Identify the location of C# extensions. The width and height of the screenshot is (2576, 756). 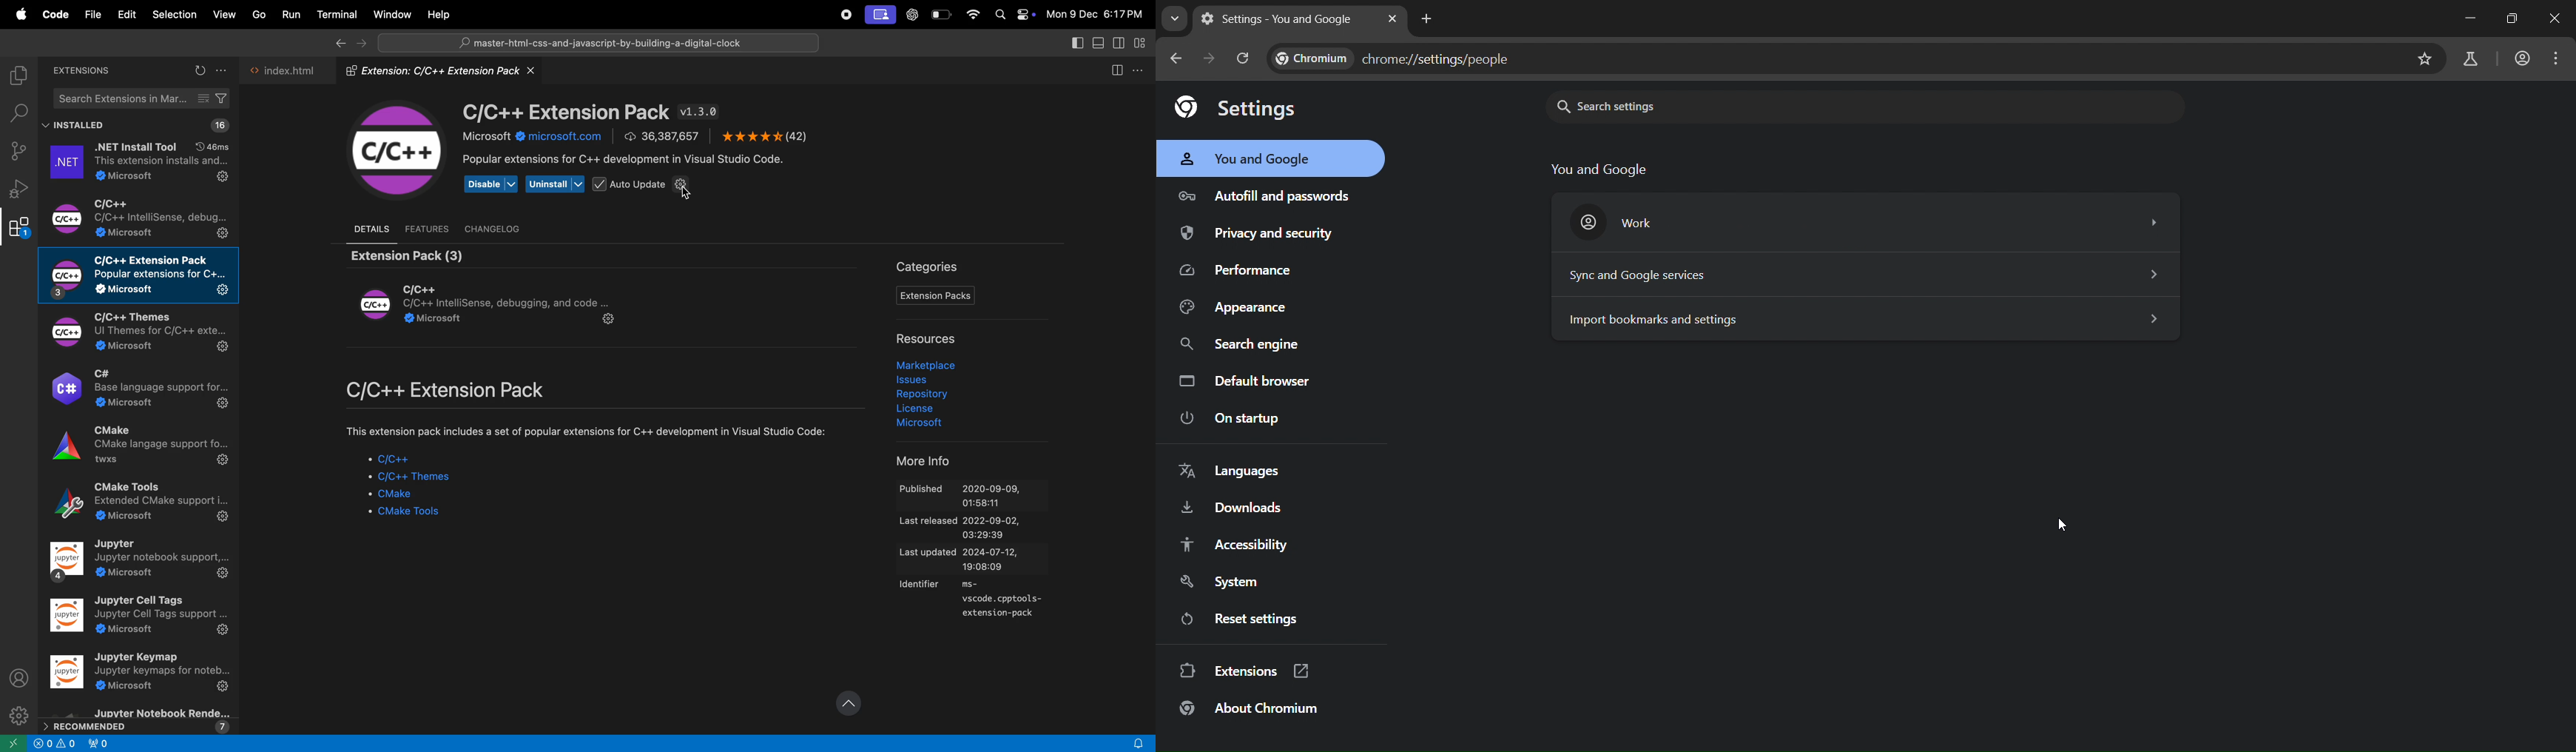
(138, 389).